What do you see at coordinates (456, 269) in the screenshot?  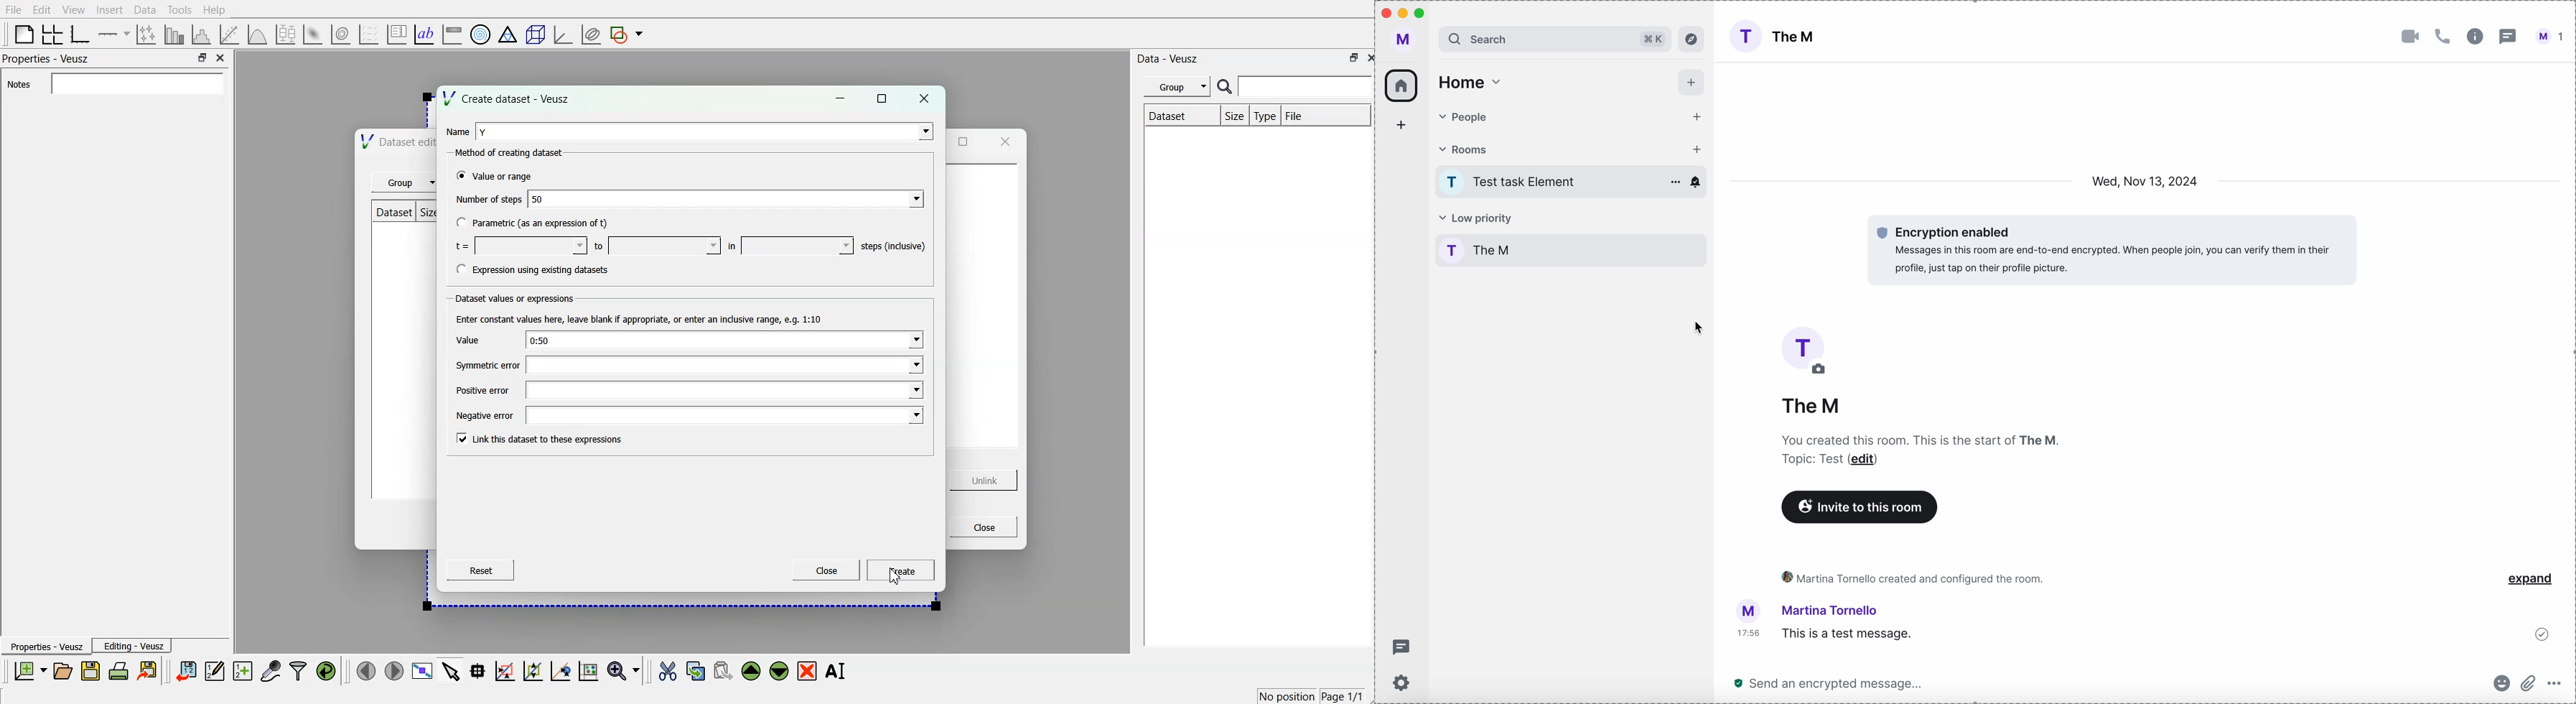 I see `checkbox` at bounding box center [456, 269].